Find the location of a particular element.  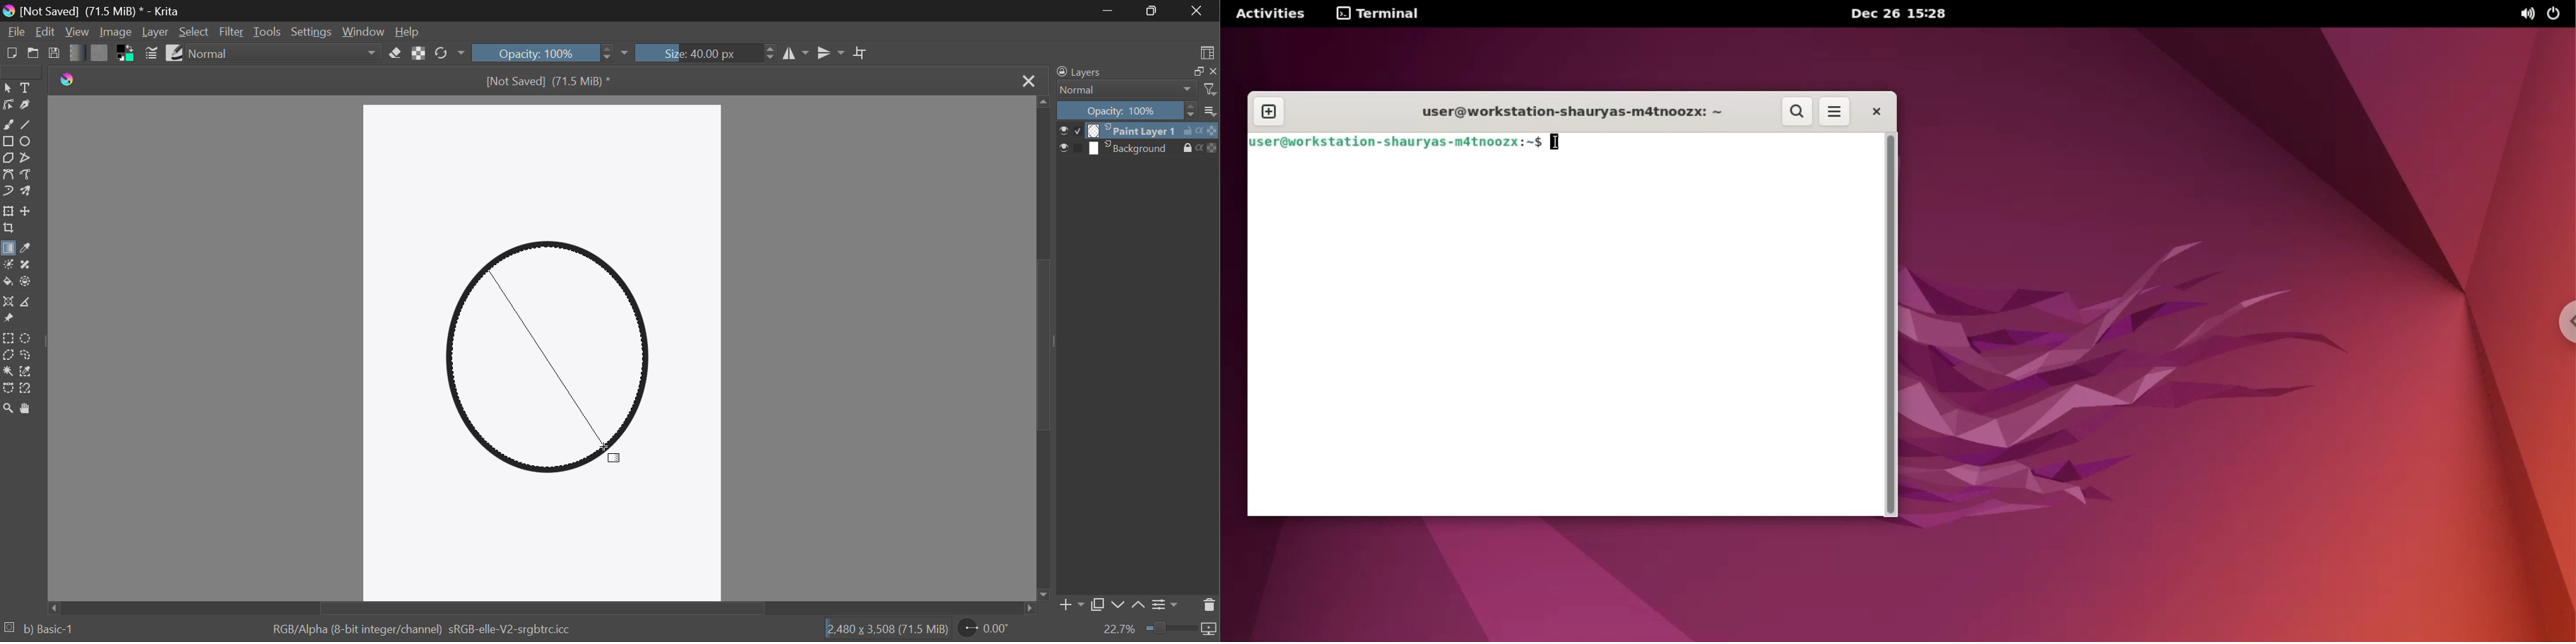

[Not Saved] (71.5 MiB) * is located at coordinates (548, 82).